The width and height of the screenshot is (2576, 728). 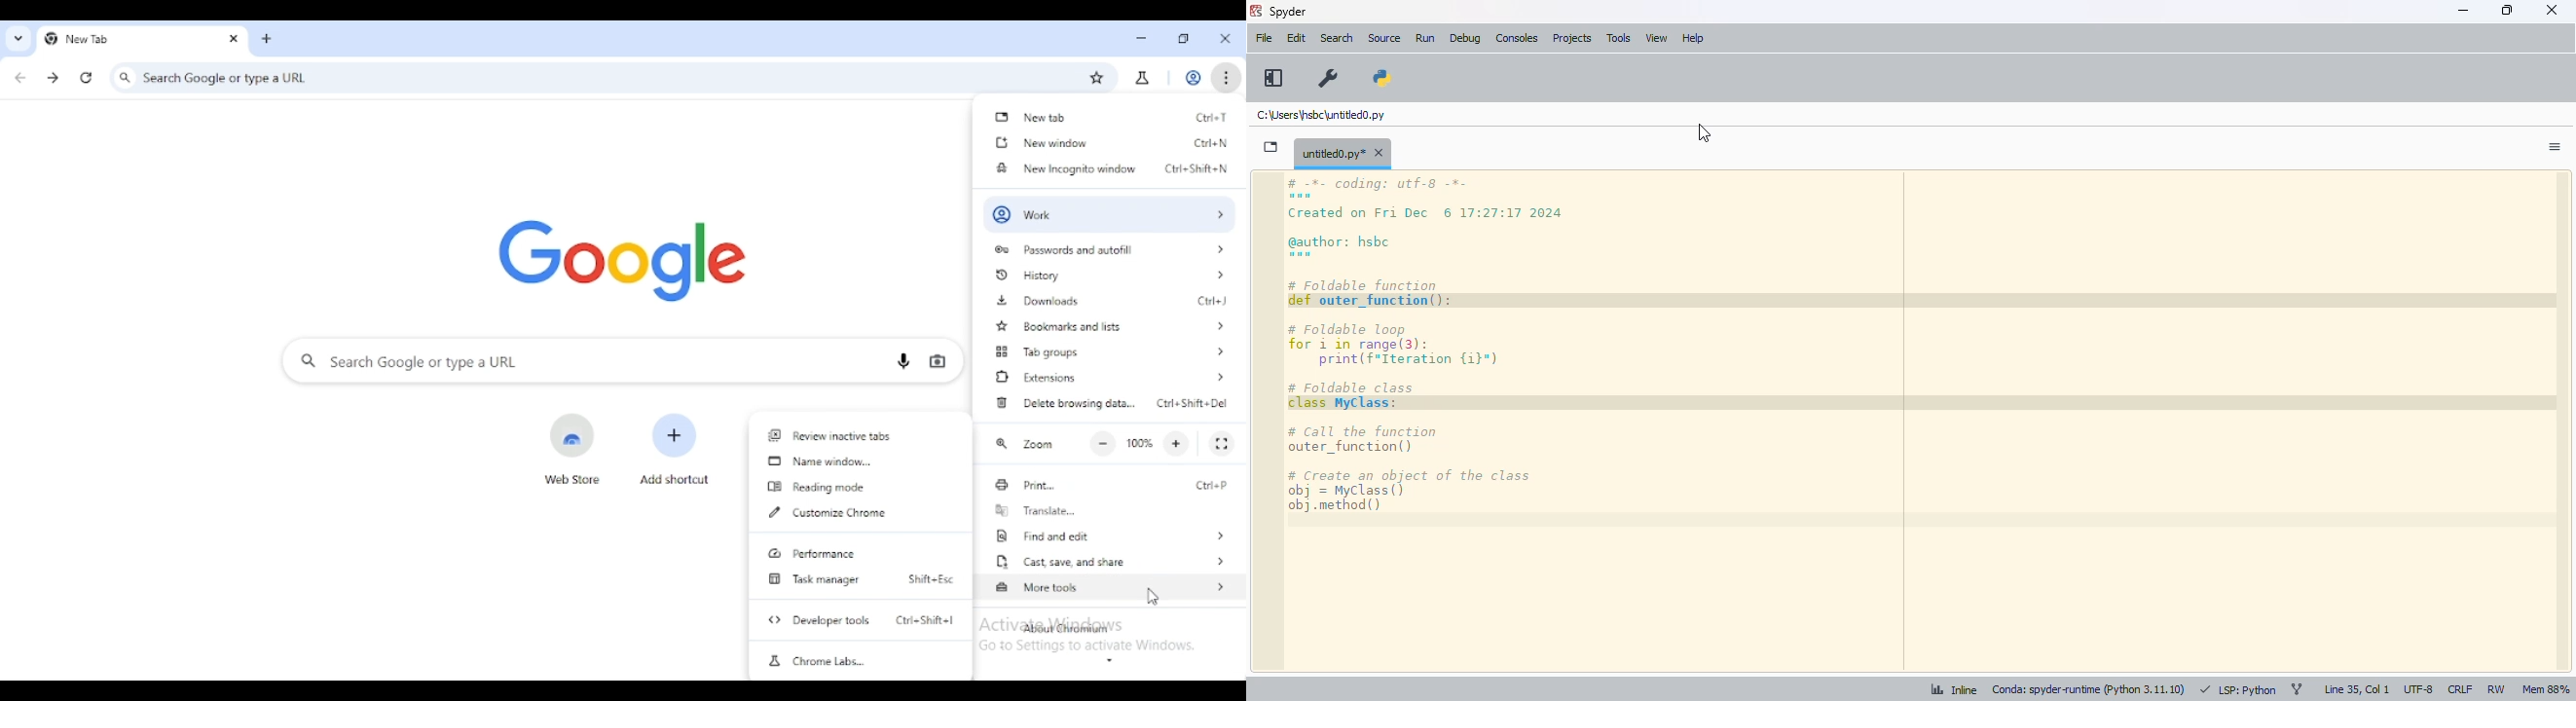 What do you see at coordinates (1111, 535) in the screenshot?
I see `find and edit` at bounding box center [1111, 535].